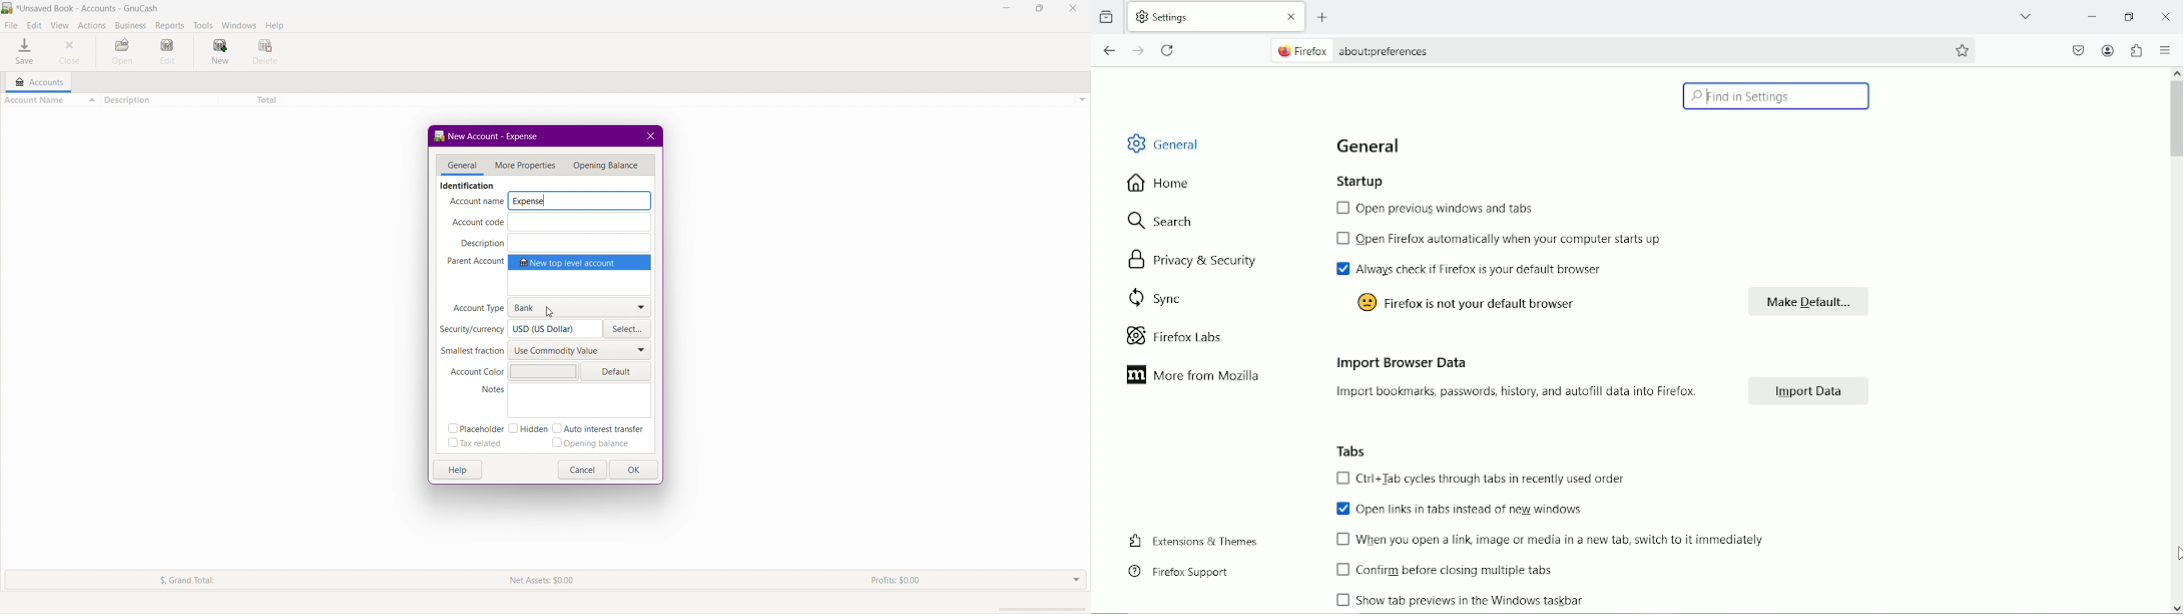  I want to click on close, so click(1289, 16).